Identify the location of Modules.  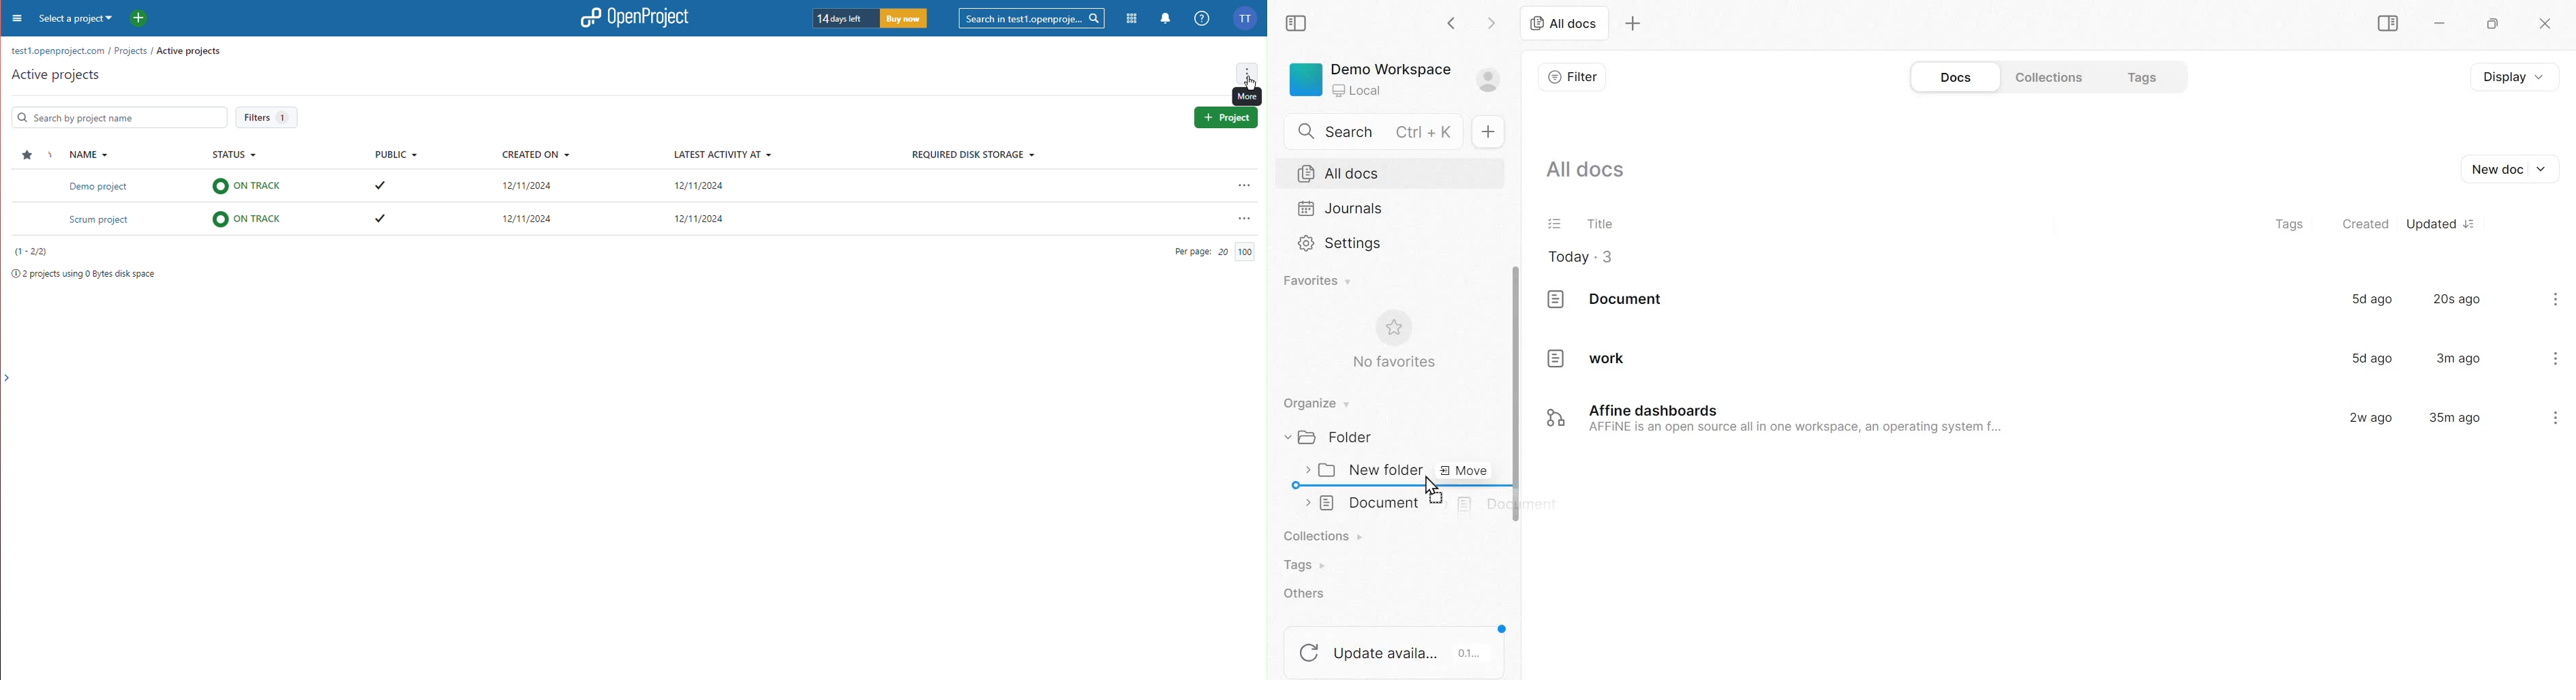
(1131, 18).